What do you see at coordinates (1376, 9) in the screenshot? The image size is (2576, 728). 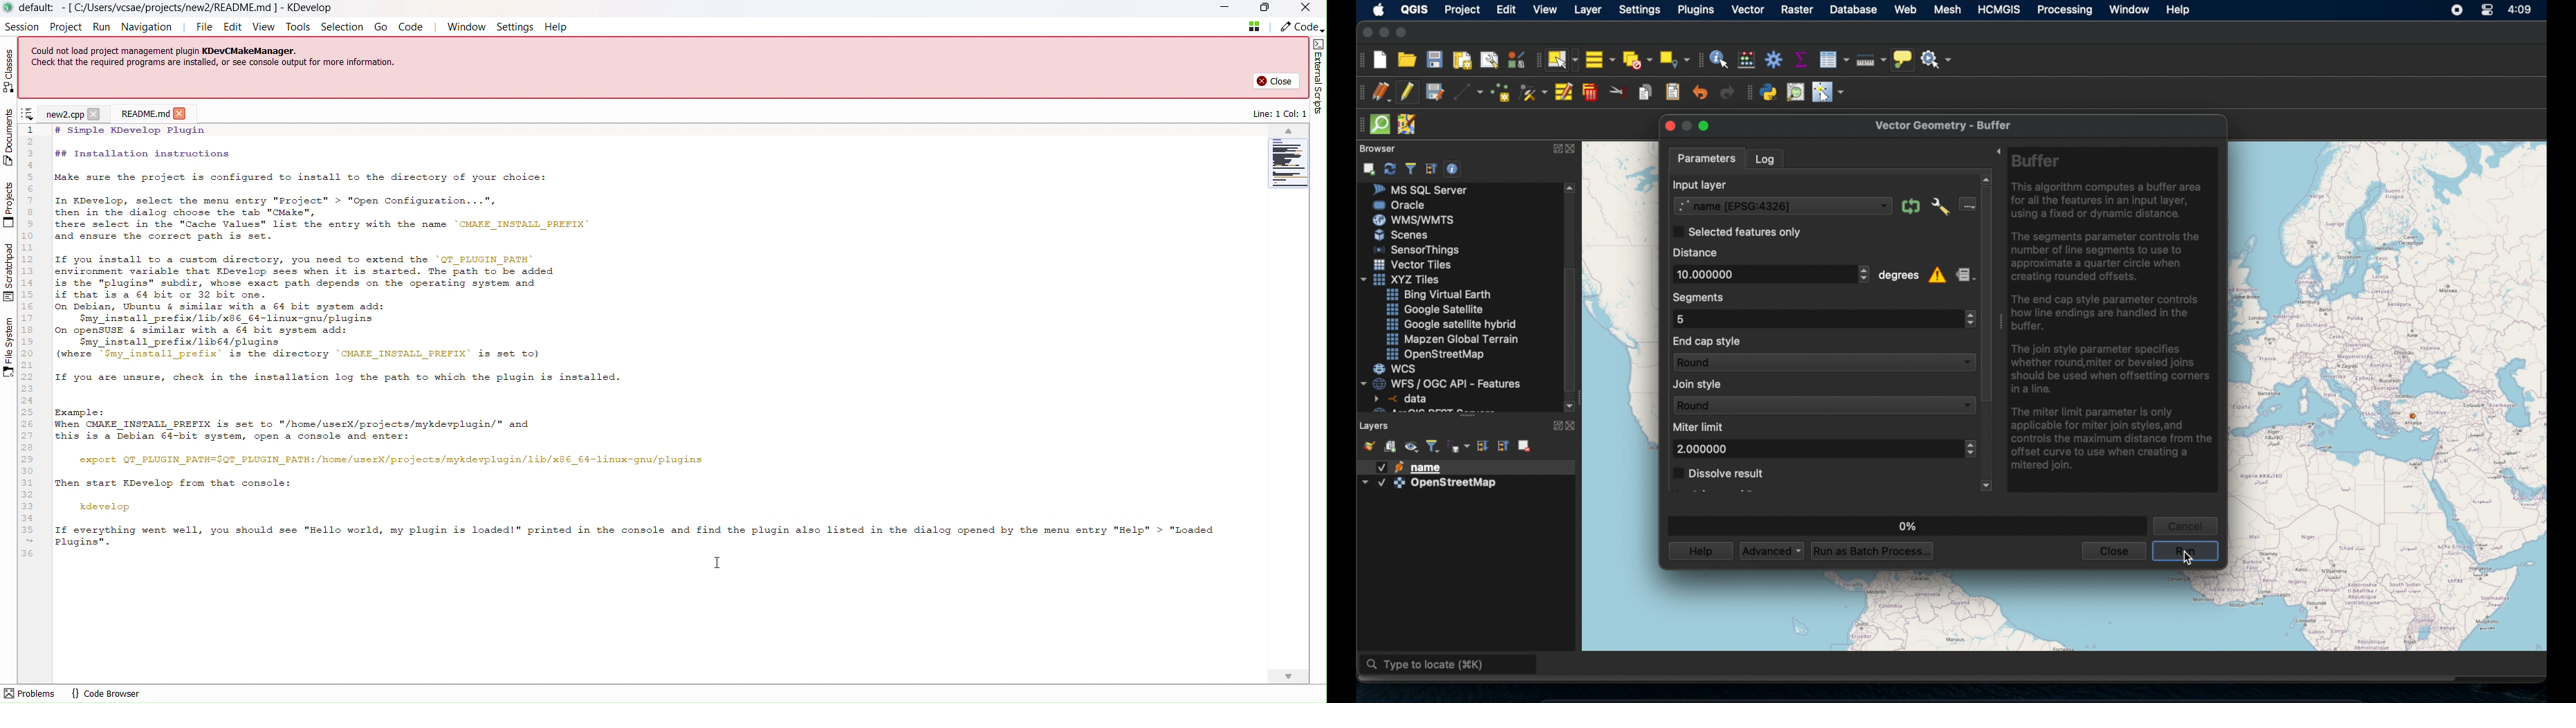 I see `apple icon` at bounding box center [1376, 9].